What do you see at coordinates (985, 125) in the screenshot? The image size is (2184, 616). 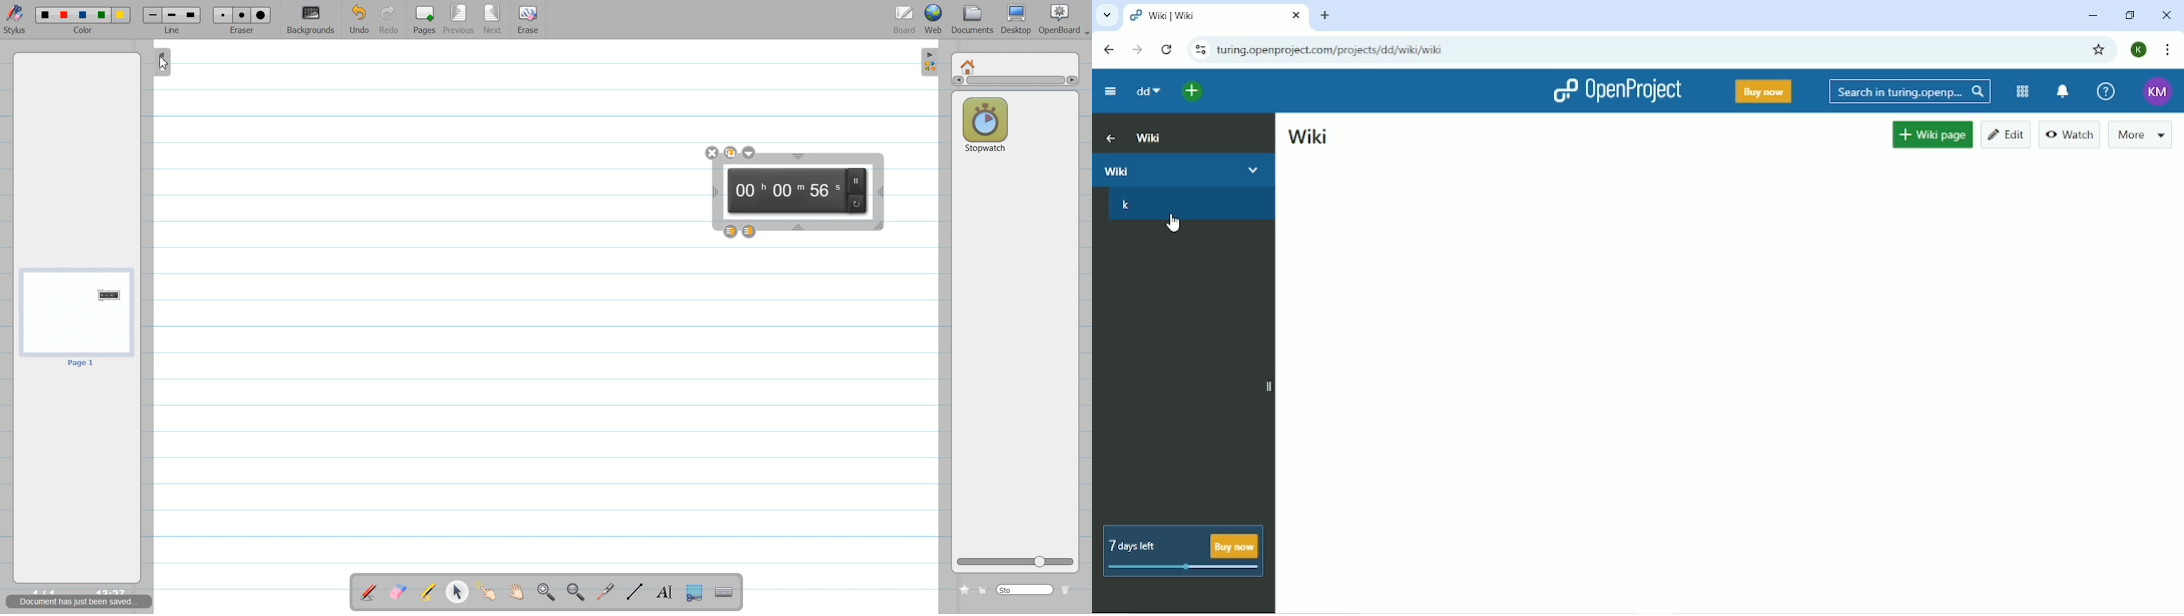 I see `Stop watch` at bounding box center [985, 125].